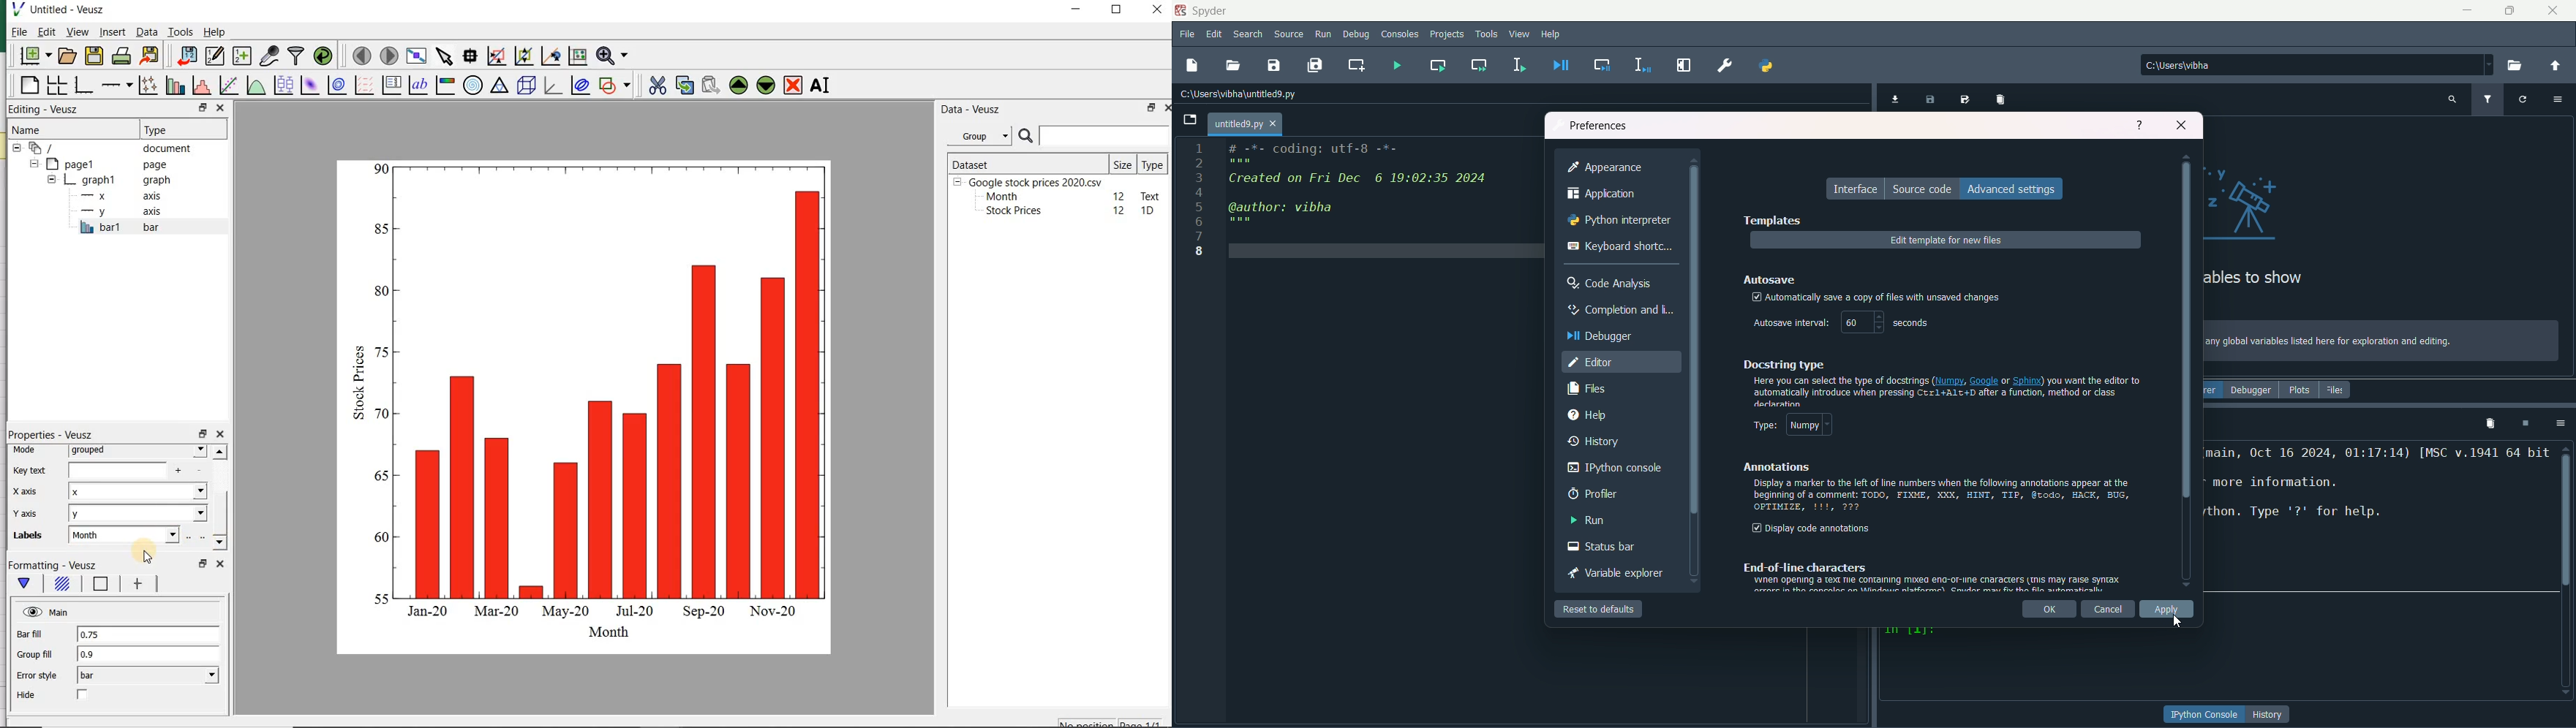  Describe the element at coordinates (1447, 36) in the screenshot. I see `` at that location.